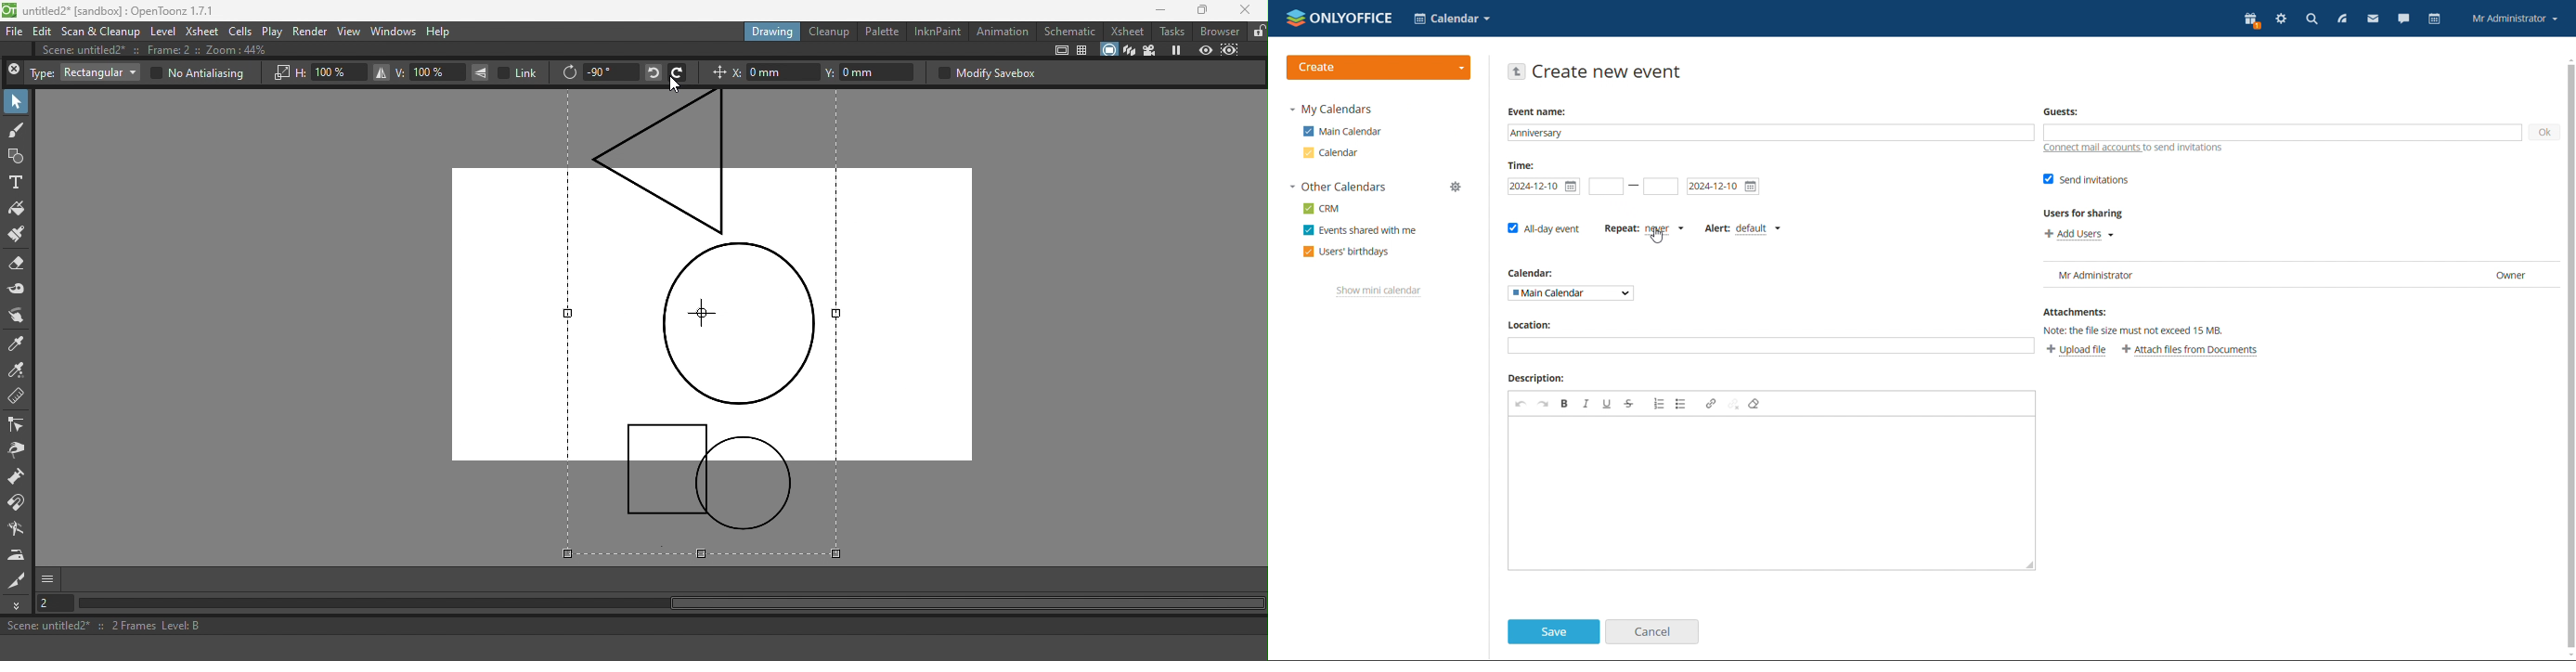  I want to click on Description:, so click(1537, 378).